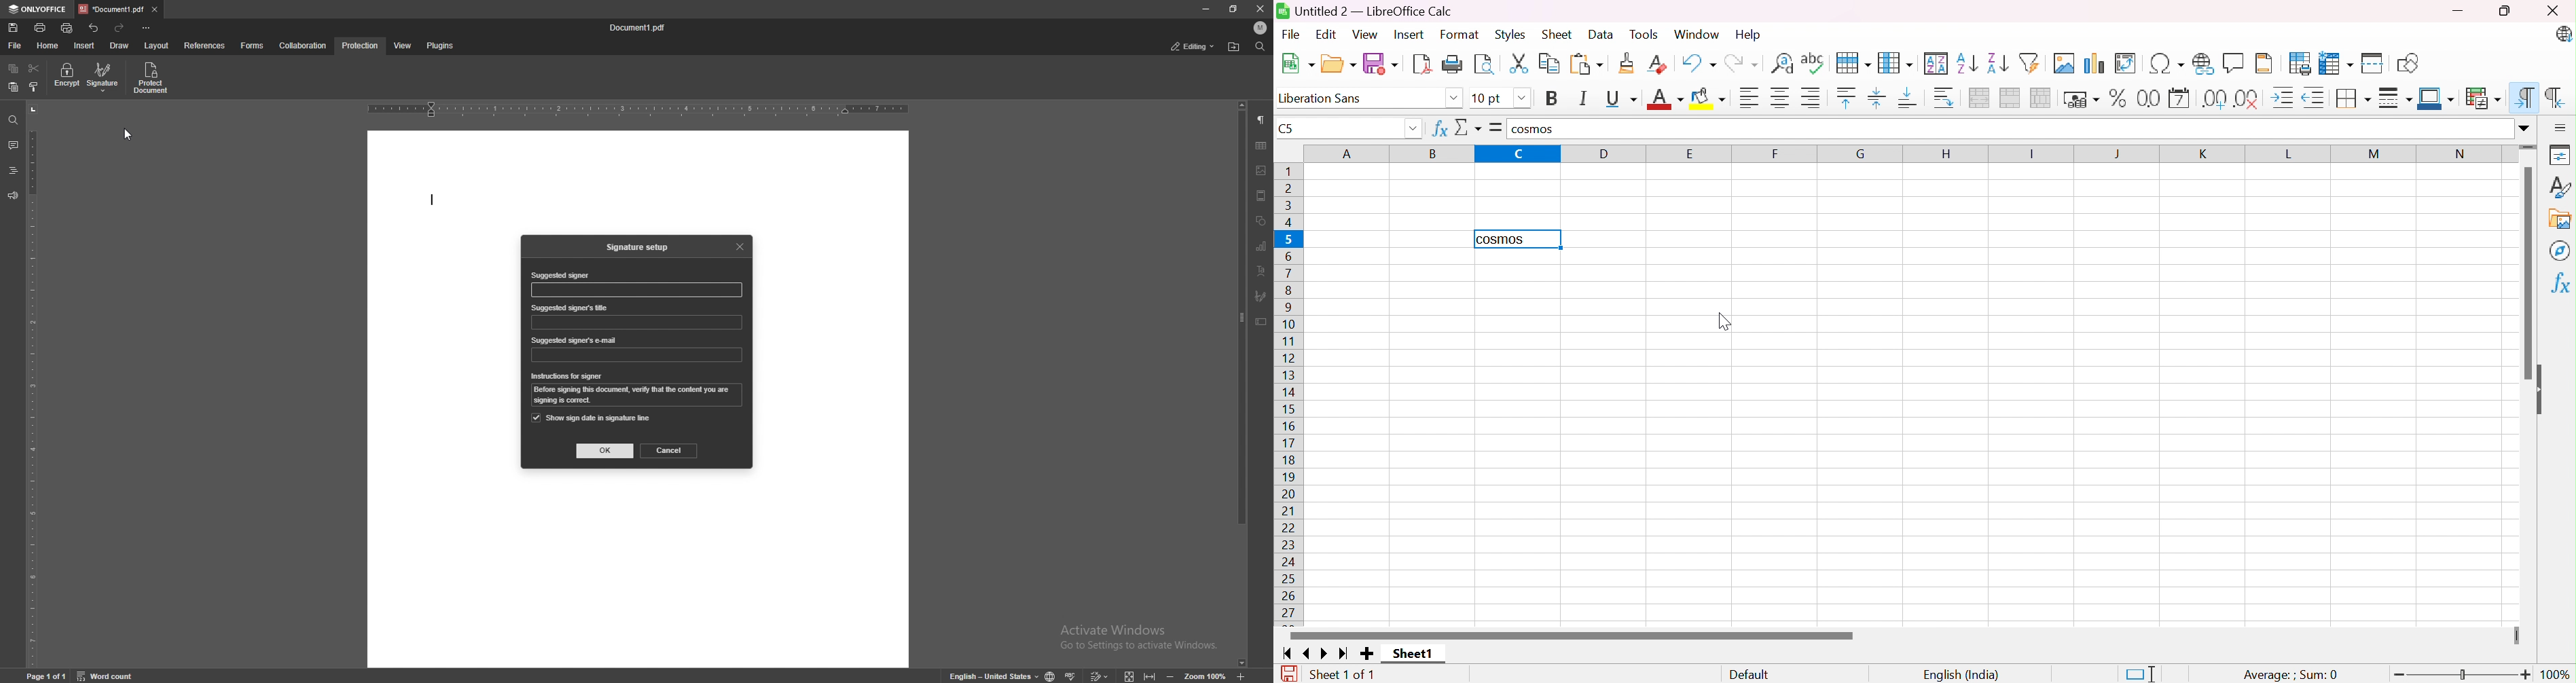 Image resolution: width=2576 pixels, height=700 pixels. Describe the element at coordinates (1898, 62) in the screenshot. I see `Column` at that location.